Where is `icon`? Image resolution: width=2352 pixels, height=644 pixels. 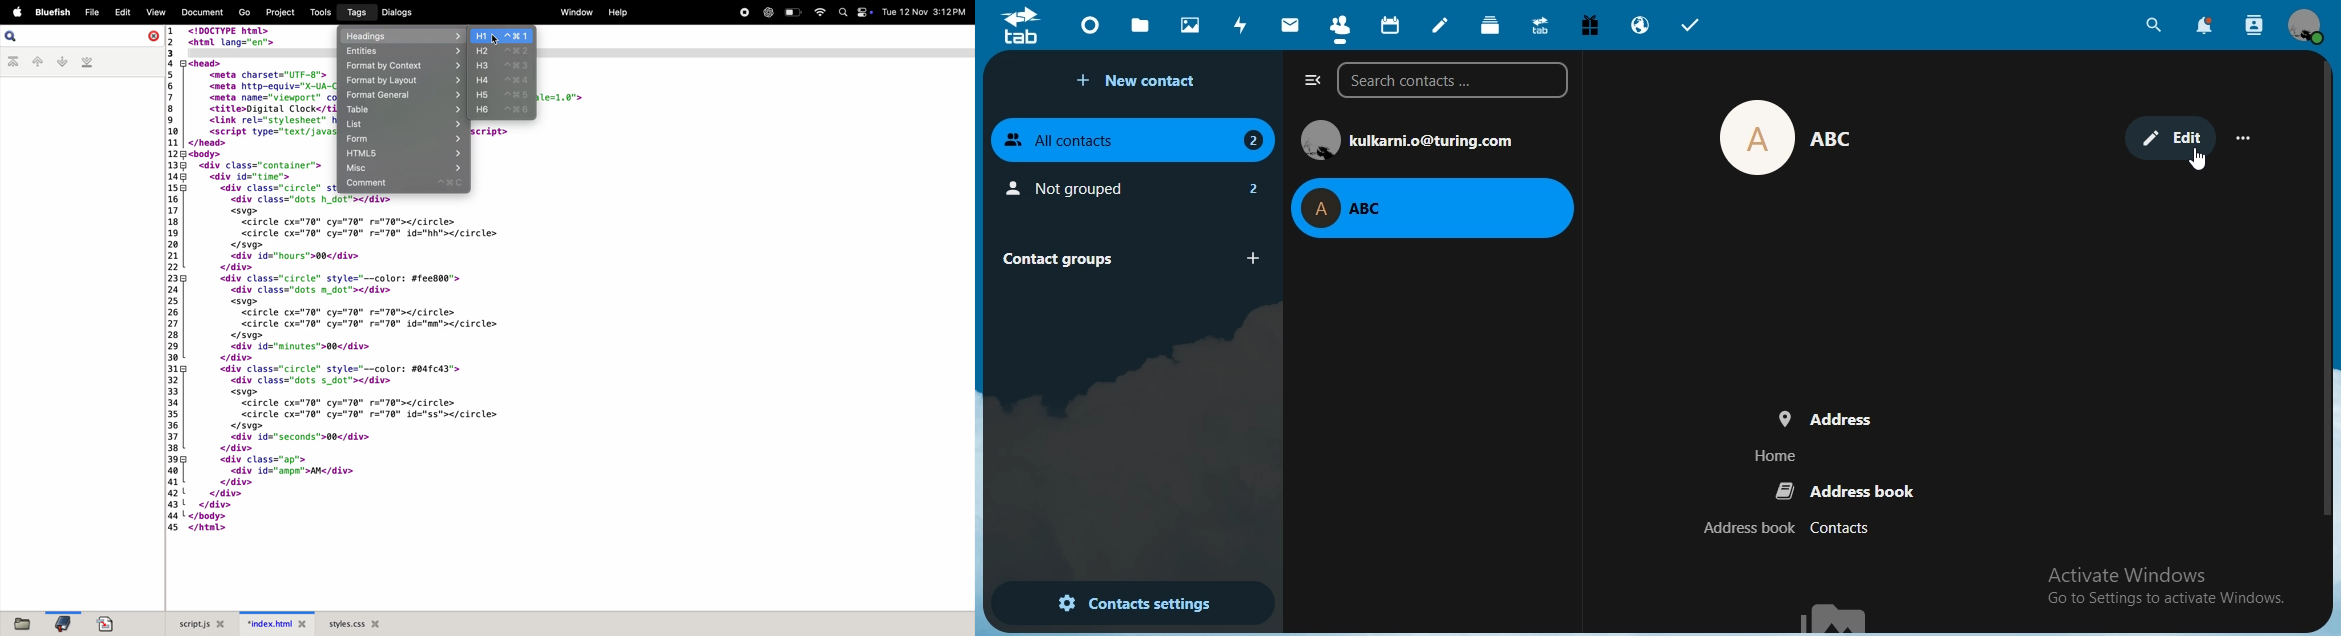 icon is located at coordinates (1023, 25).